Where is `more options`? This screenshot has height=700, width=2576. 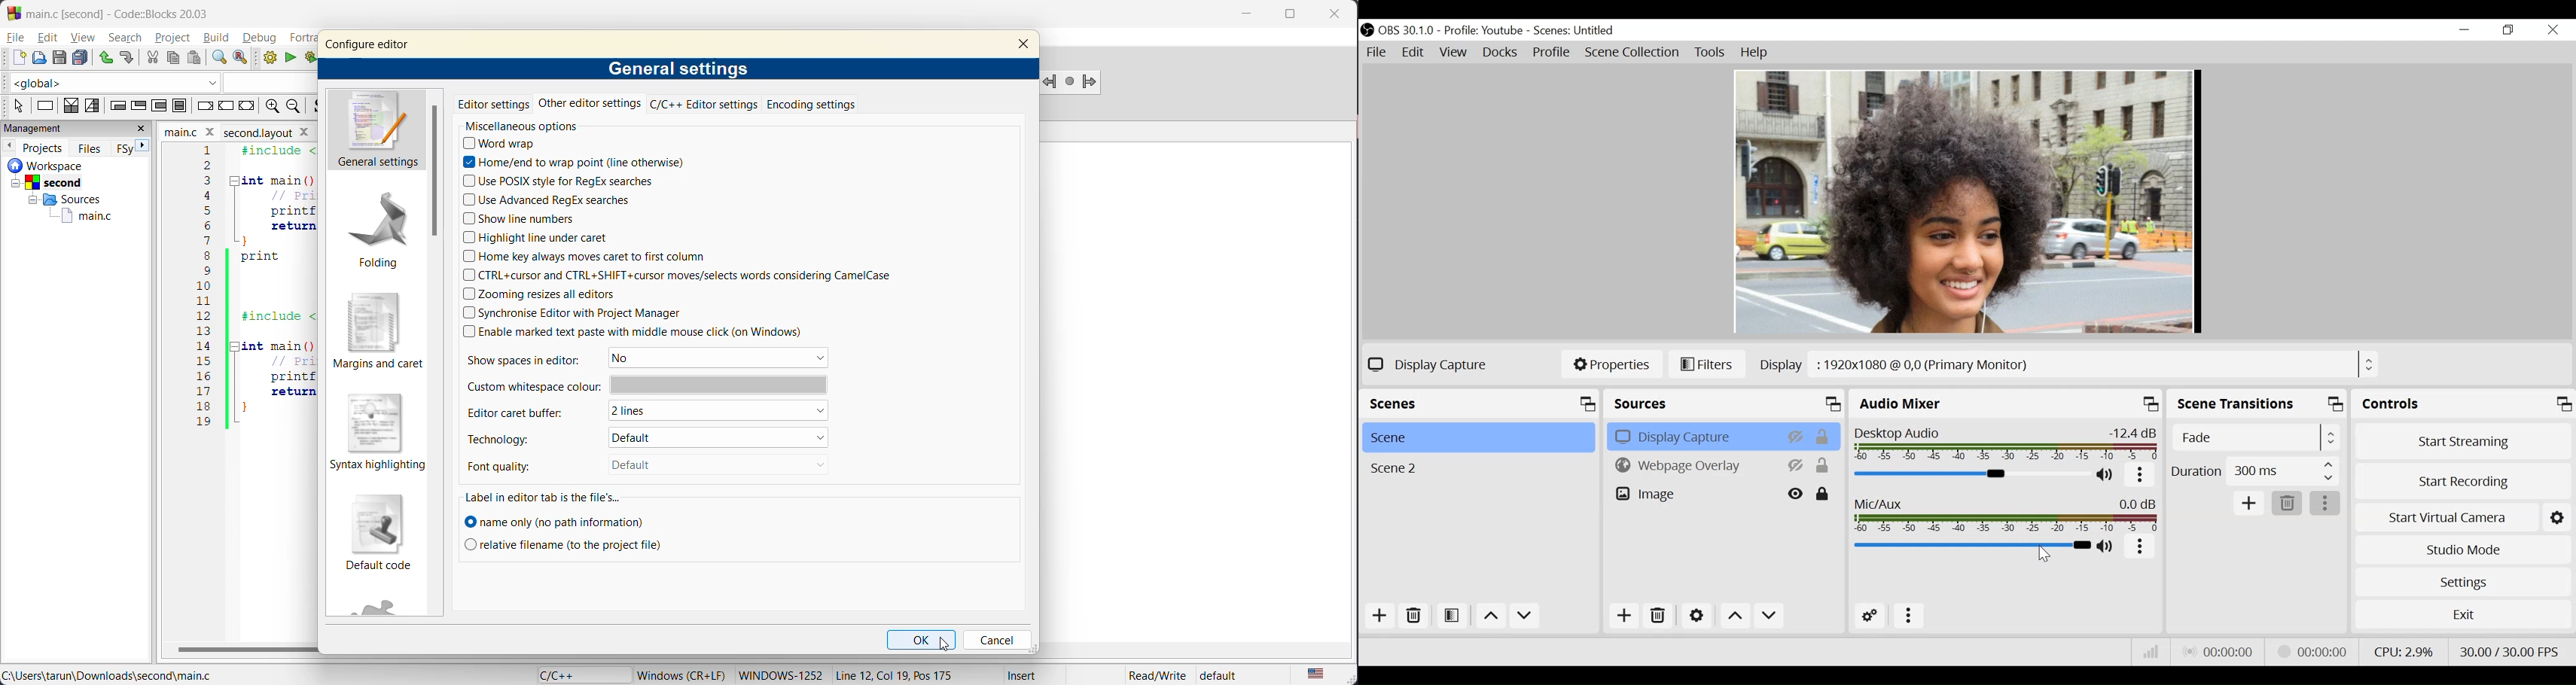
more options is located at coordinates (1909, 615).